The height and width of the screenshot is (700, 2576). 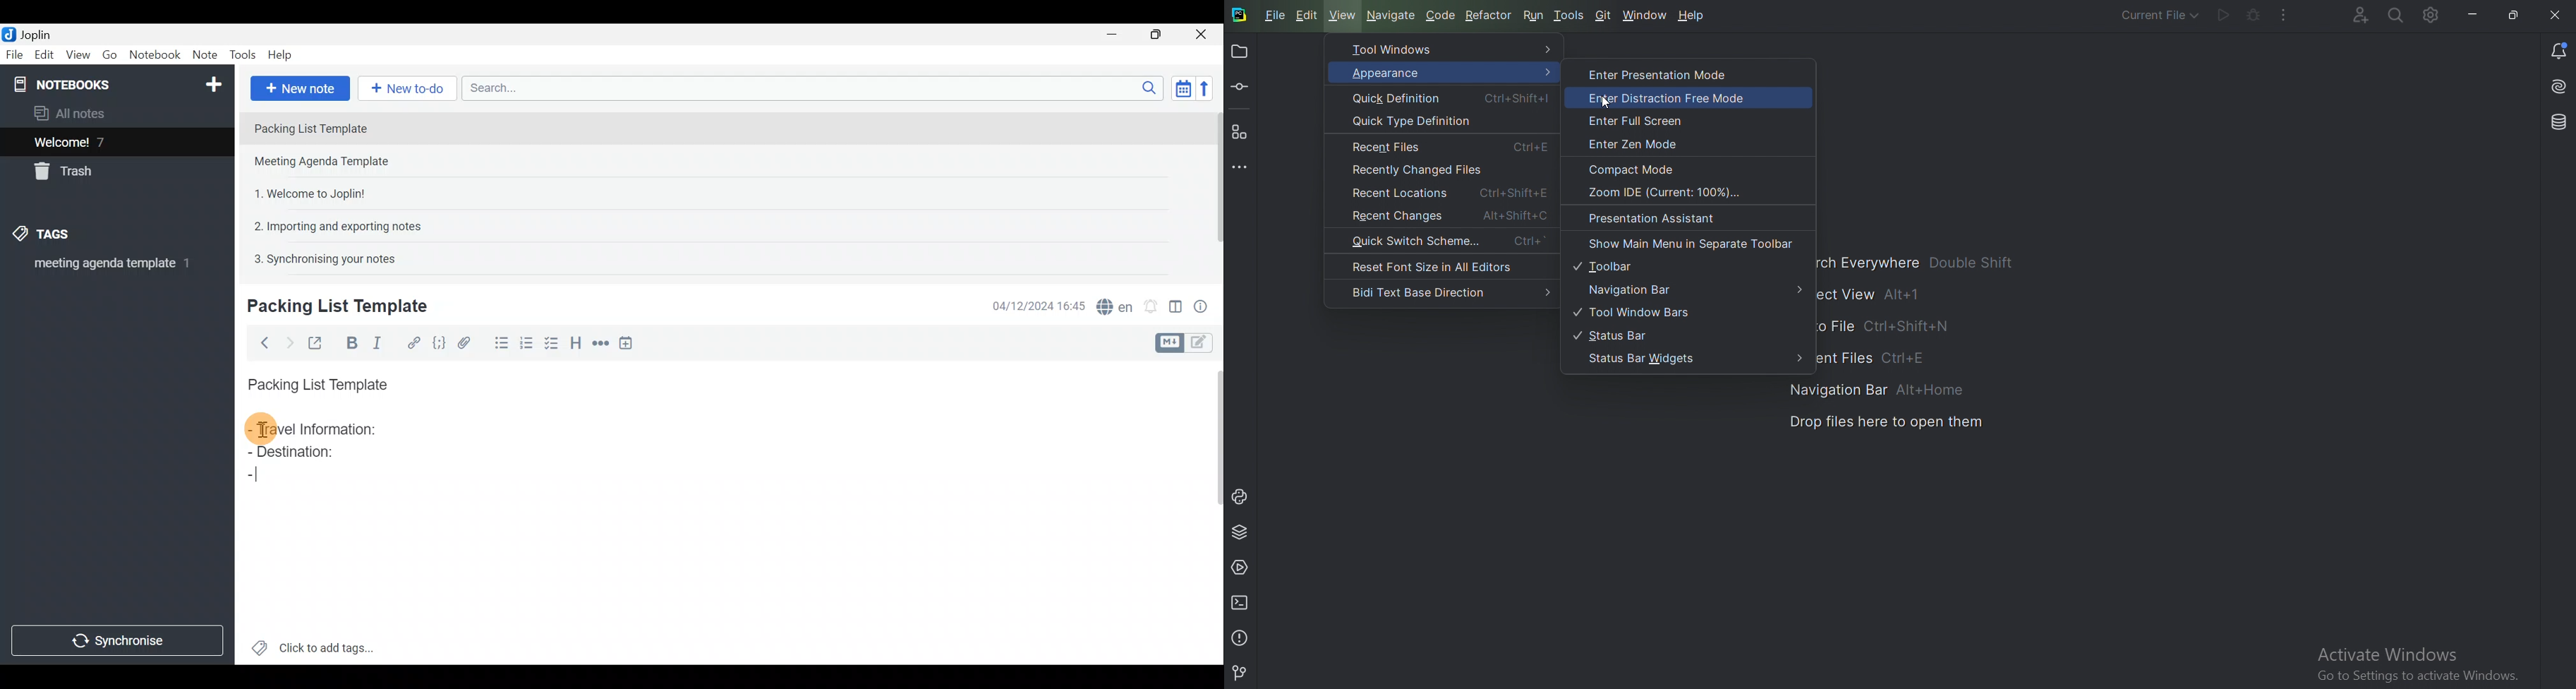 What do you see at coordinates (315, 381) in the screenshot?
I see `Packing List Template` at bounding box center [315, 381].